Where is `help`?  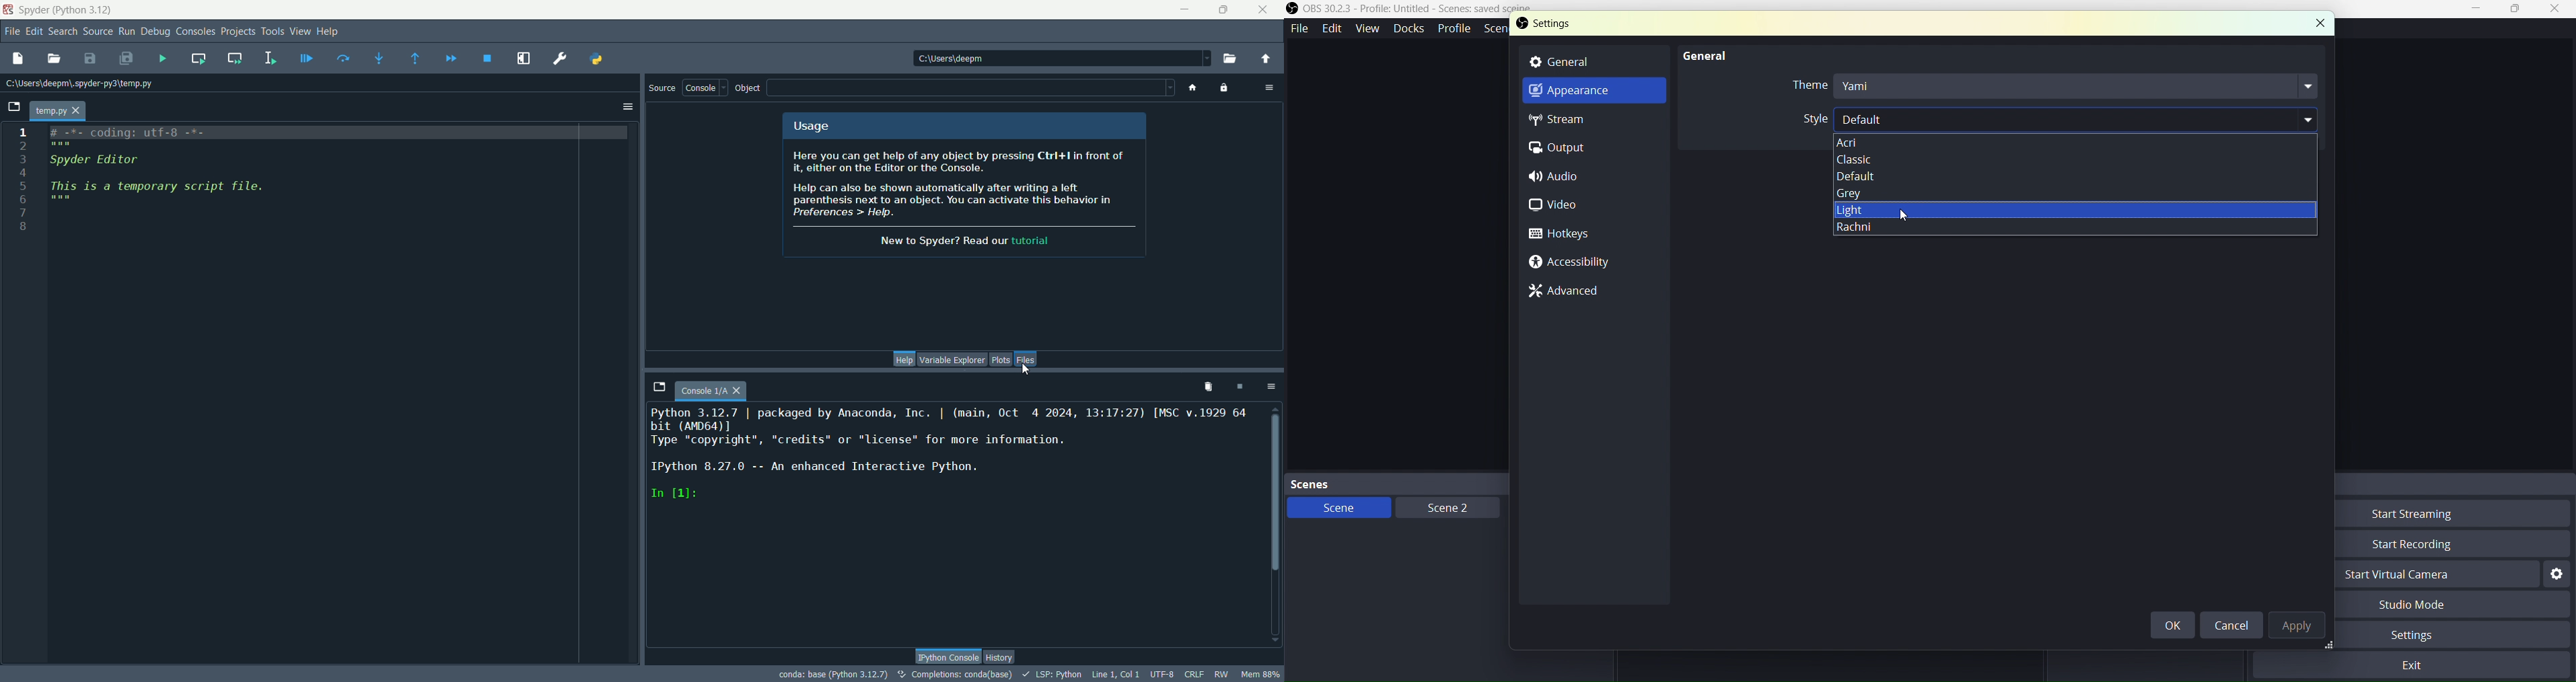
help is located at coordinates (328, 33).